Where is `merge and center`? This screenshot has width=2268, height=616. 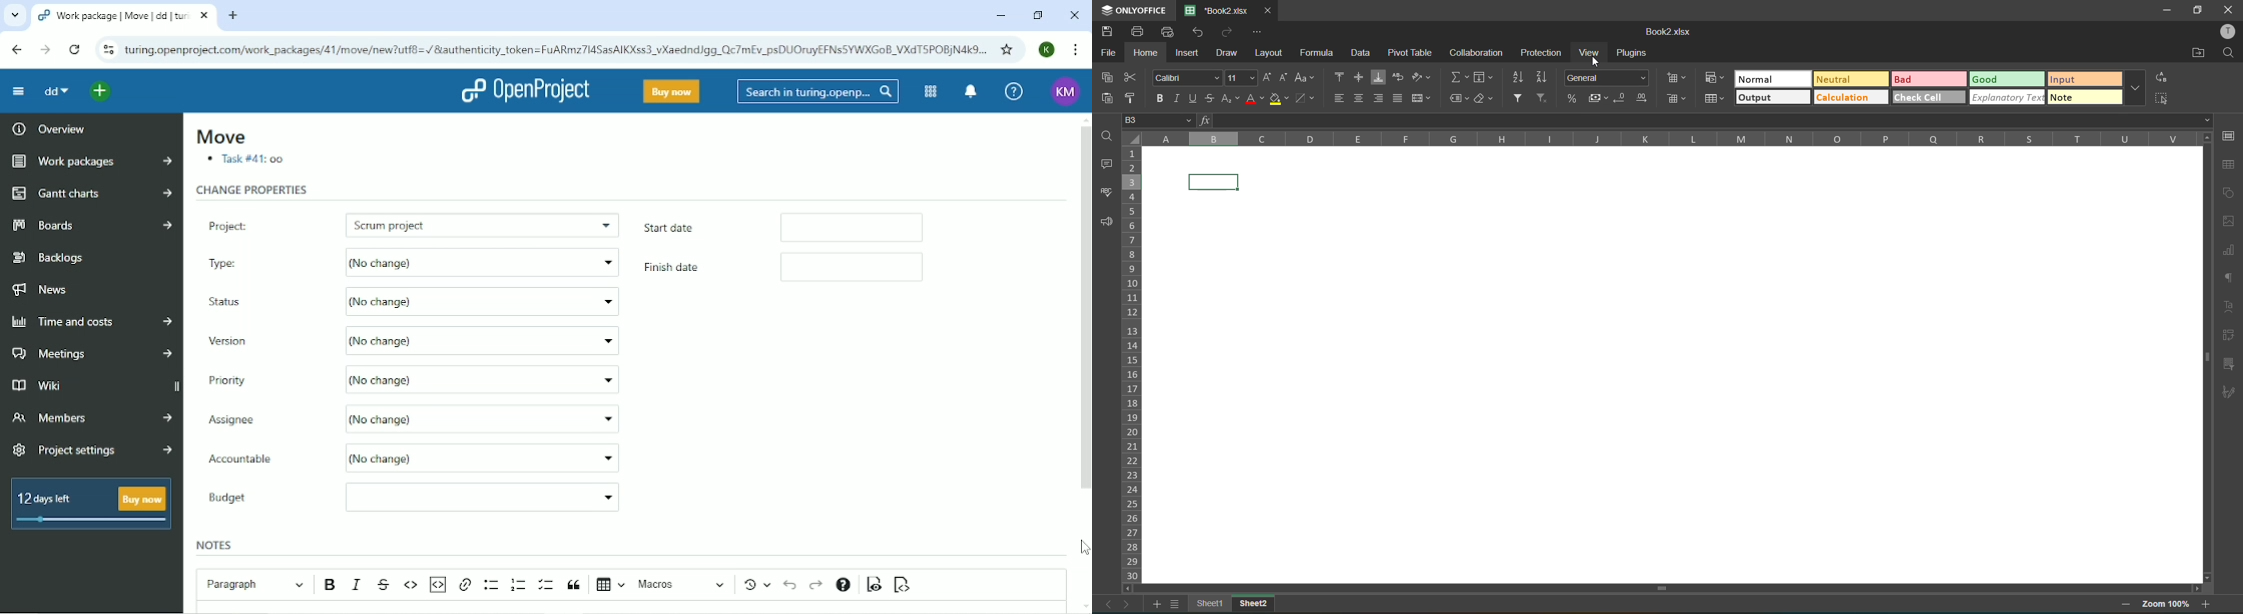
merge and center is located at coordinates (1420, 100).